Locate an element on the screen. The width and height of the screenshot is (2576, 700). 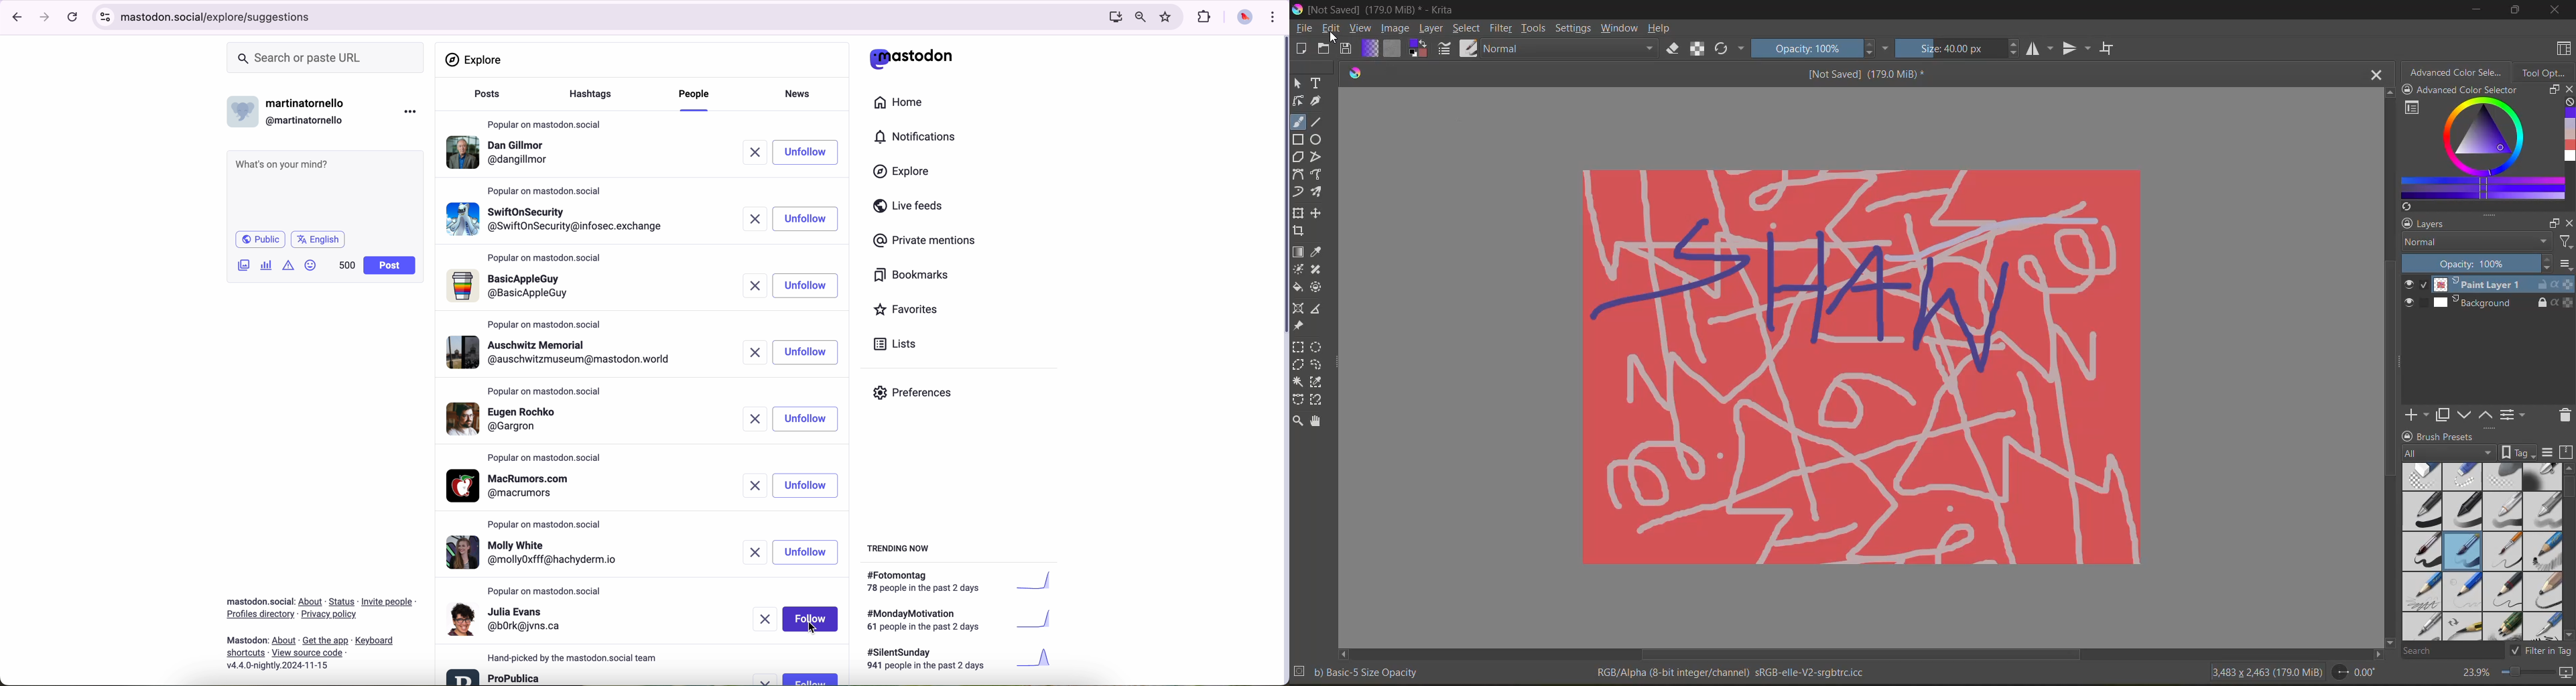
advanced color selector is located at coordinates (2479, 155).